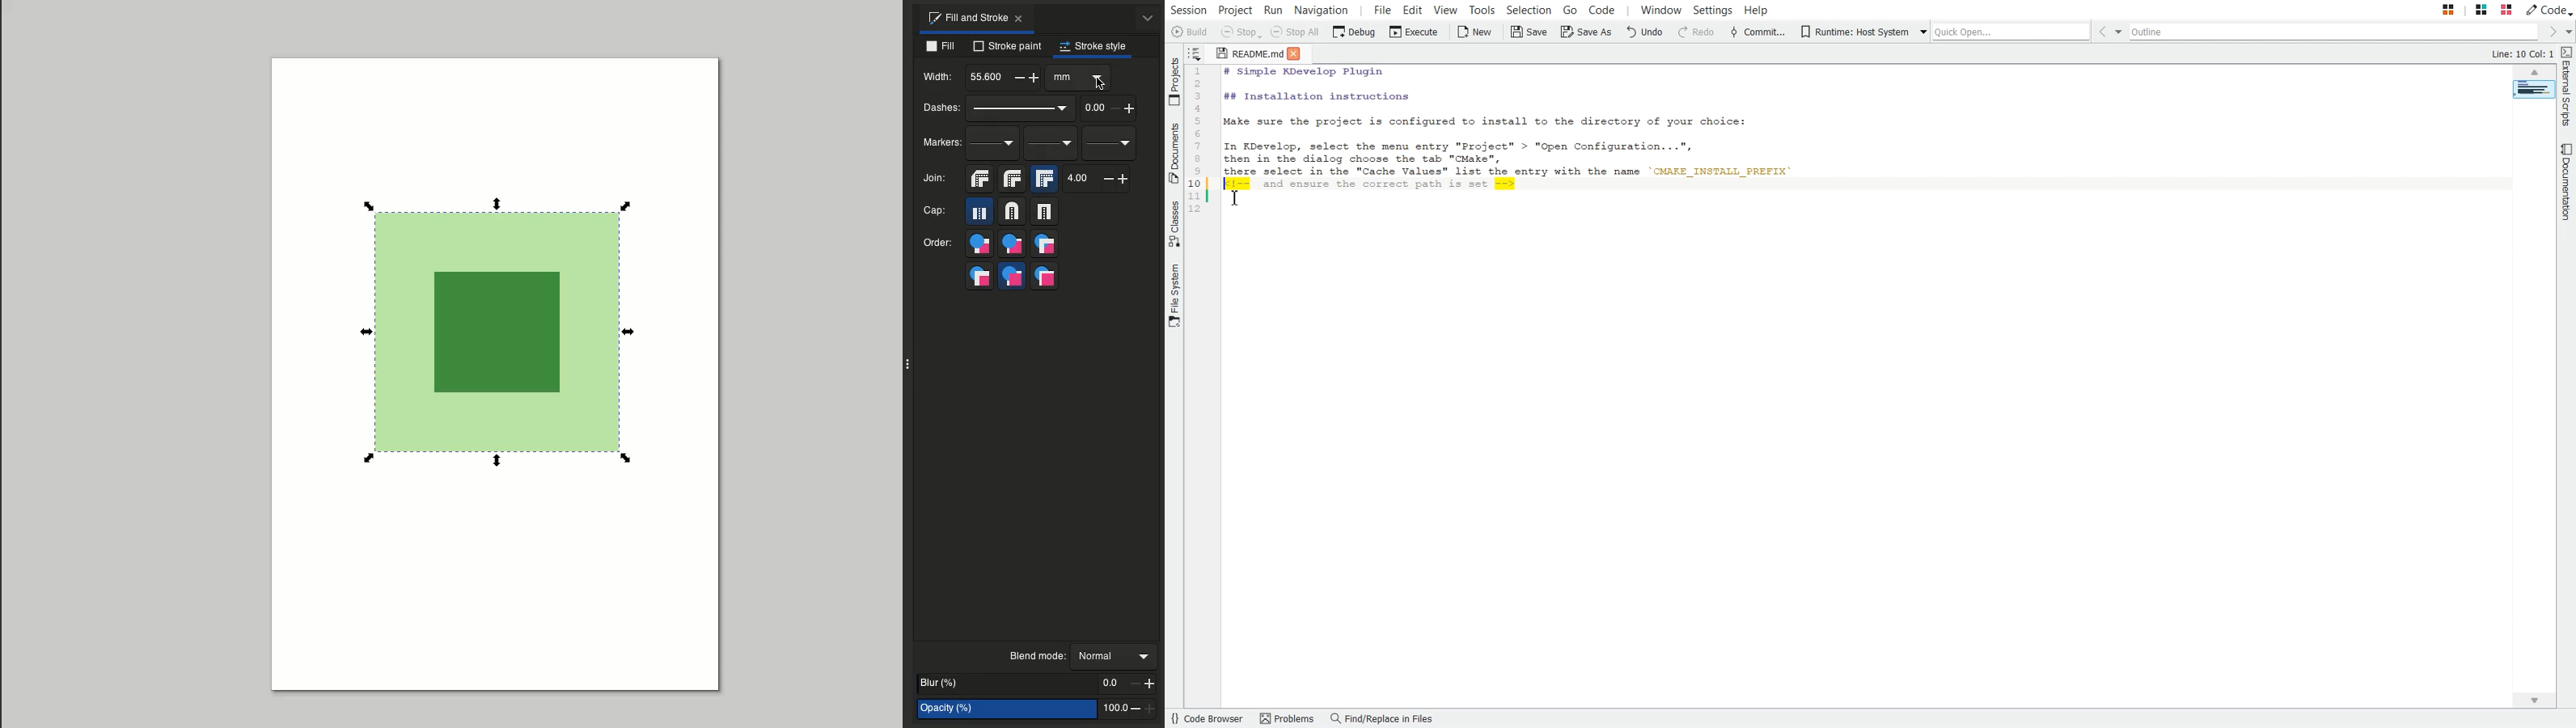  Describe the element at coordinates (1048, 180) in the screenshot. I see `Miter join` at that location.